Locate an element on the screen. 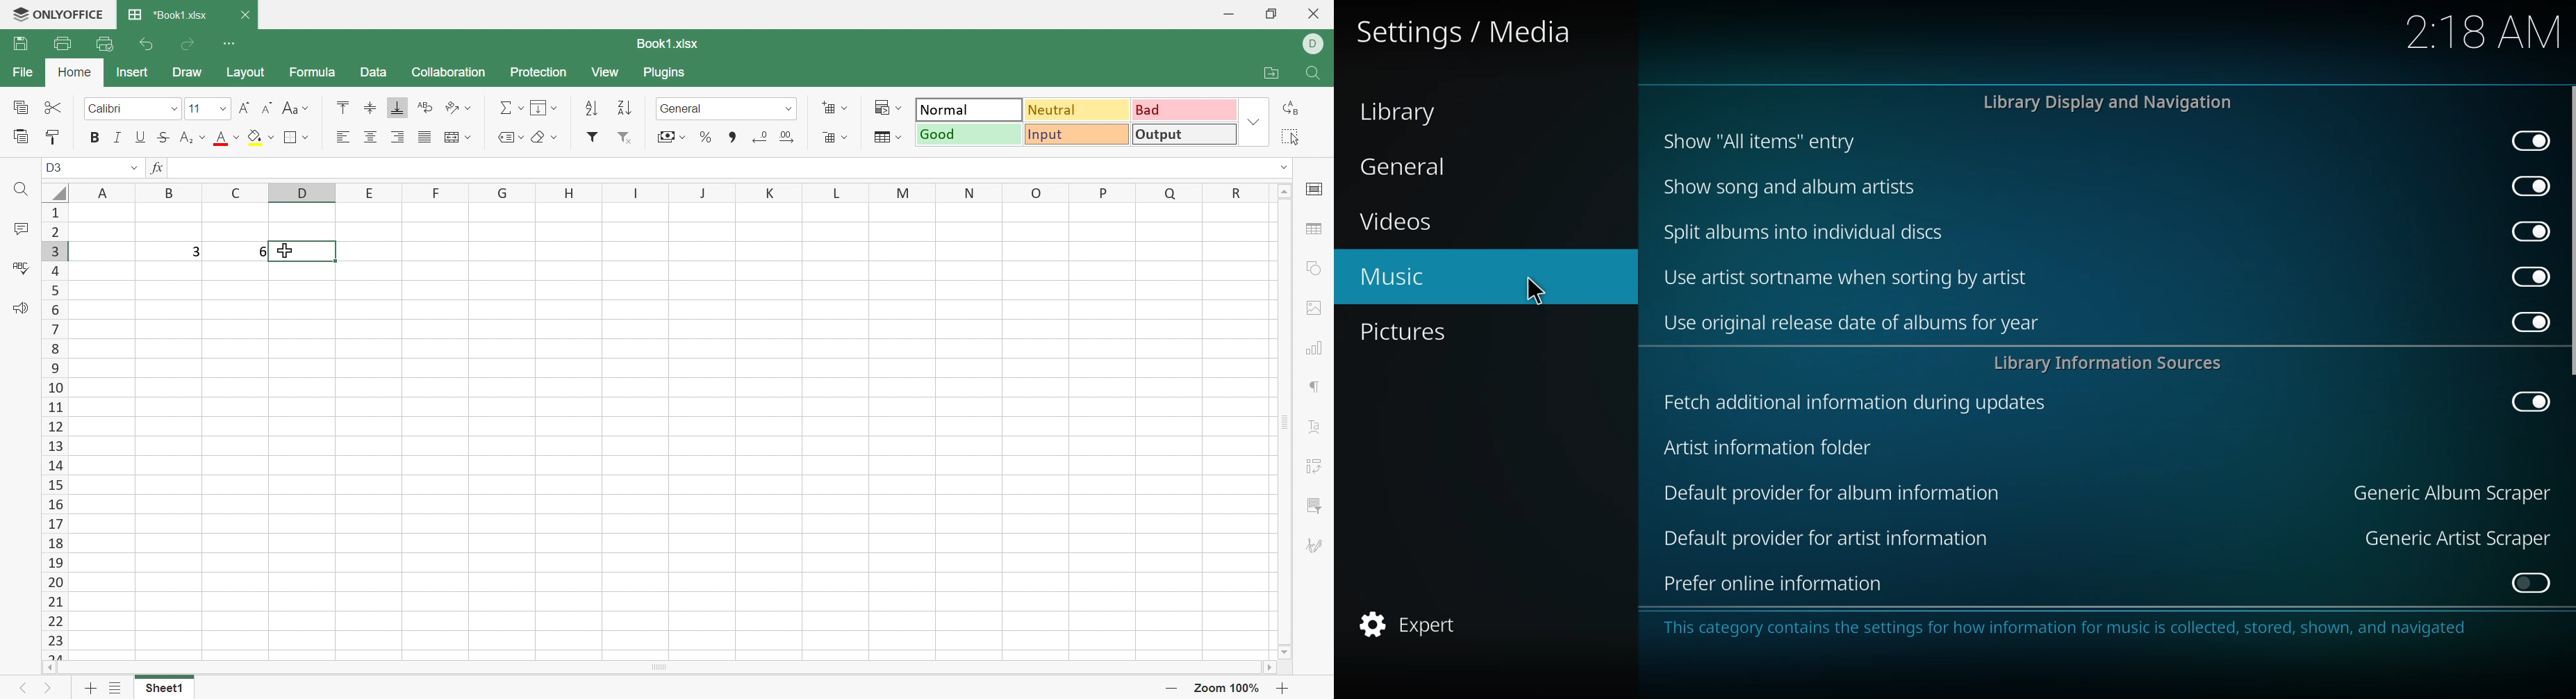 The image size is (2576, 700). expert is located at coordinates (1409, 624).